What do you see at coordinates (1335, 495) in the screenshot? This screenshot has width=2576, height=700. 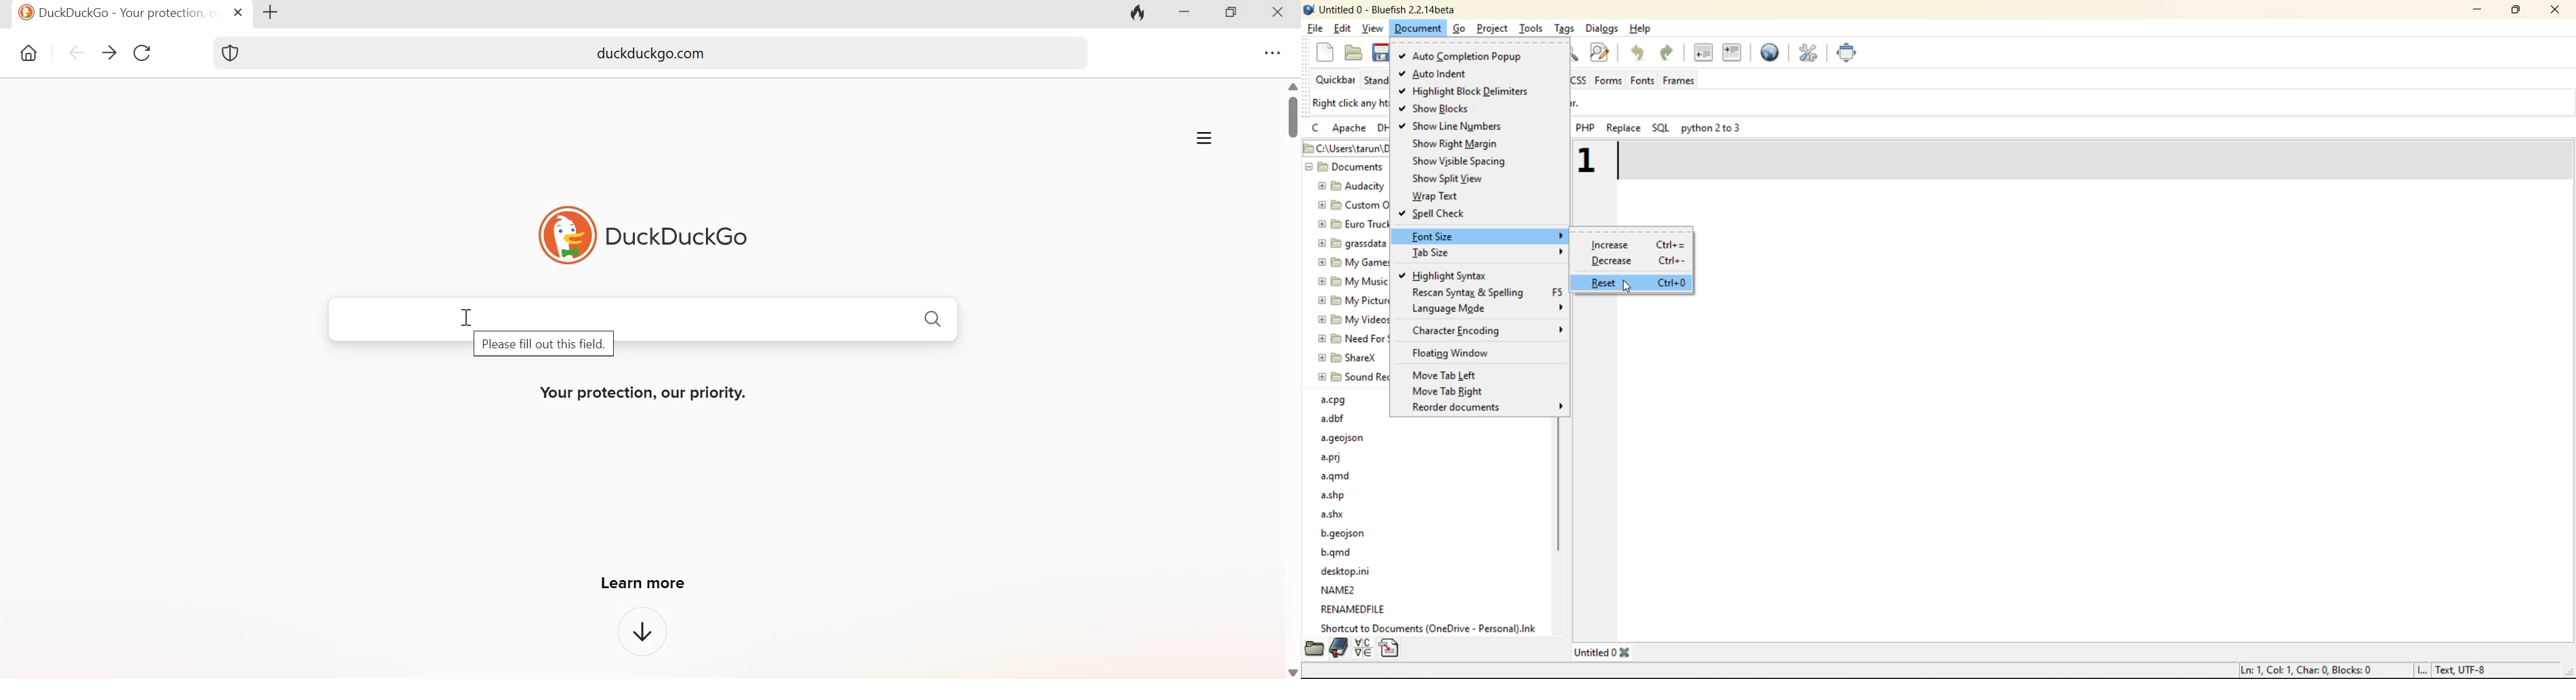 I see `a.shp` at bounding box center [1335, 495].